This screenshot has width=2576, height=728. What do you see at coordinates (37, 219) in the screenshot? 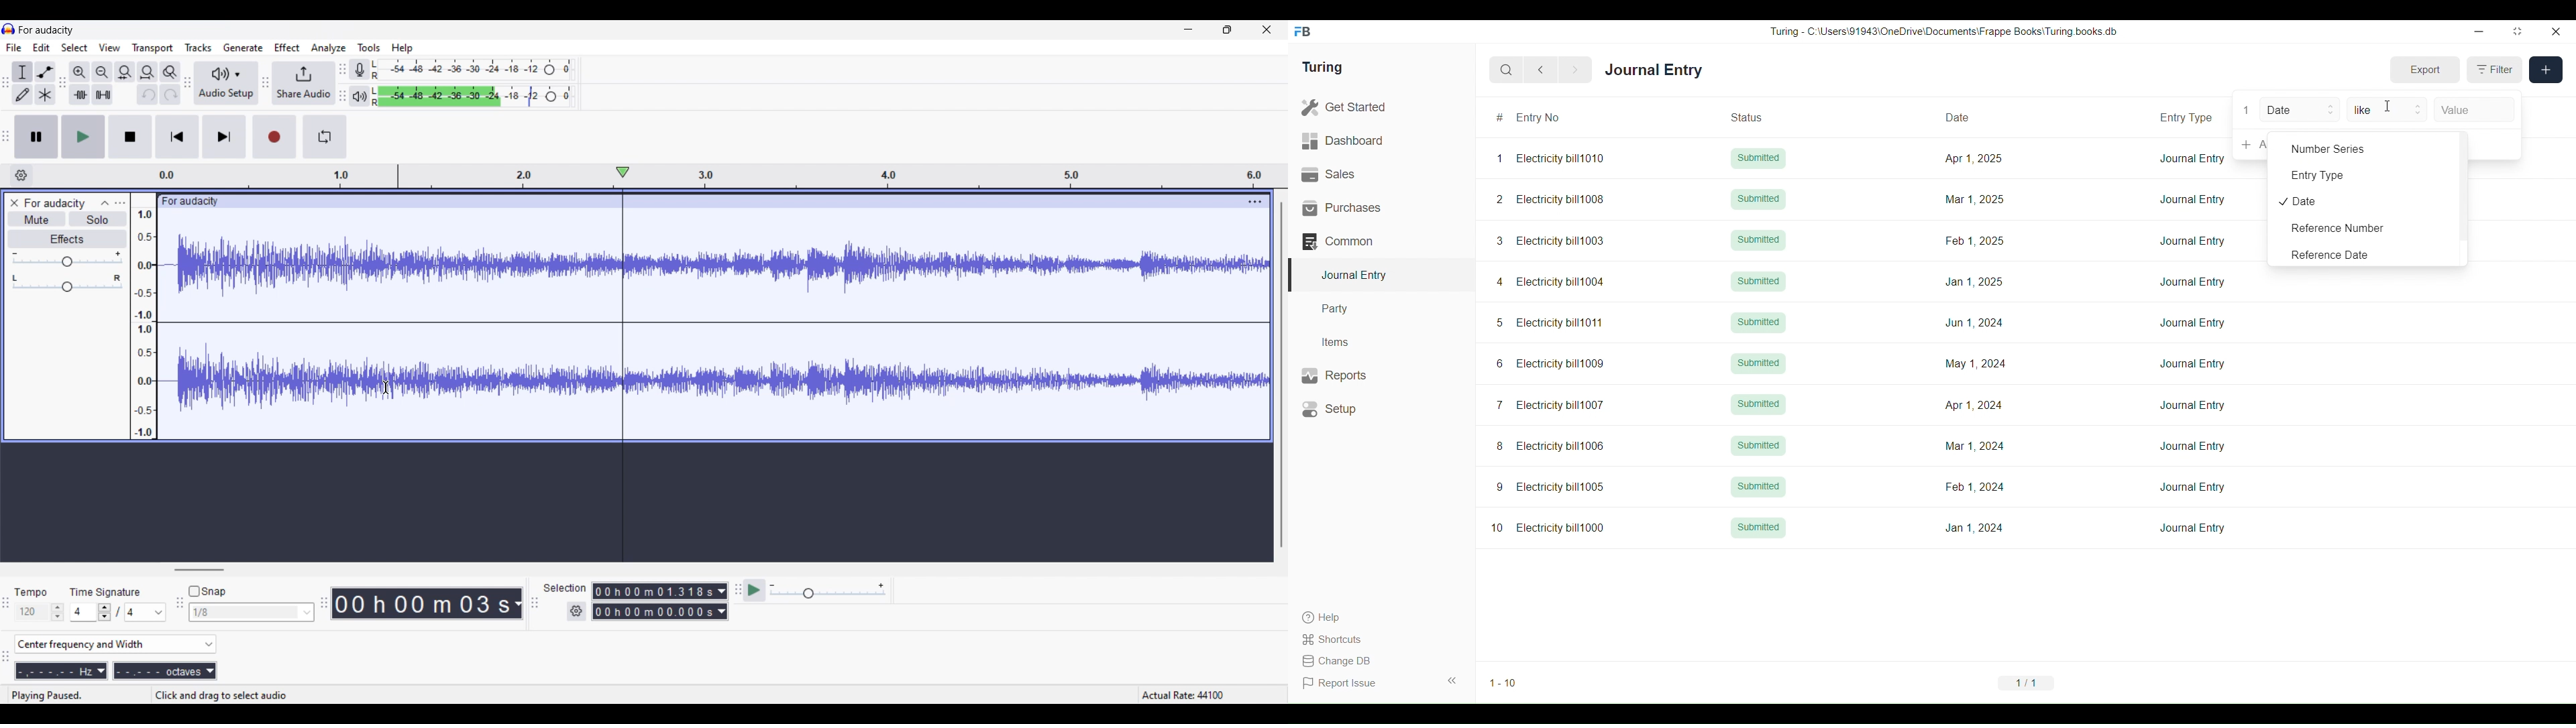
I see `Mute` at bounding box center [37, 219].